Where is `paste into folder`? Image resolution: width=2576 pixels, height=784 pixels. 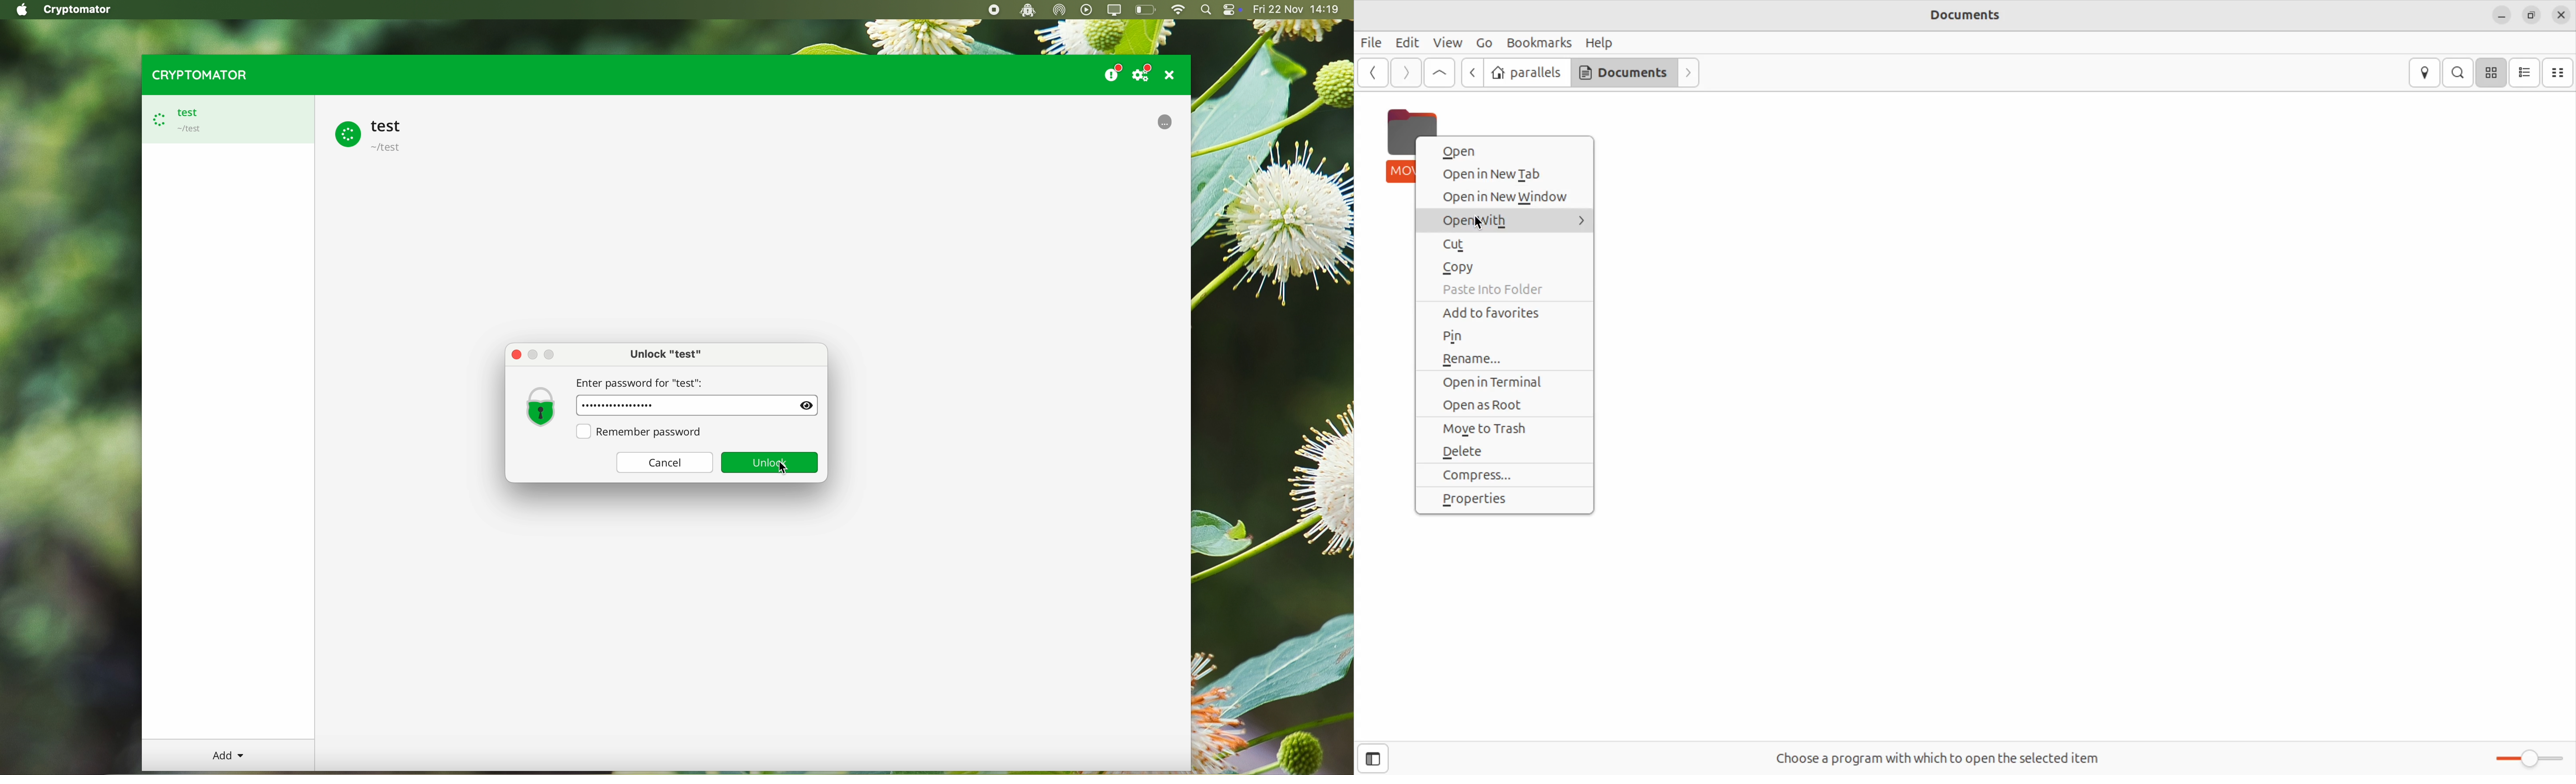
paste into folder is located at coordinates (1504, 289).